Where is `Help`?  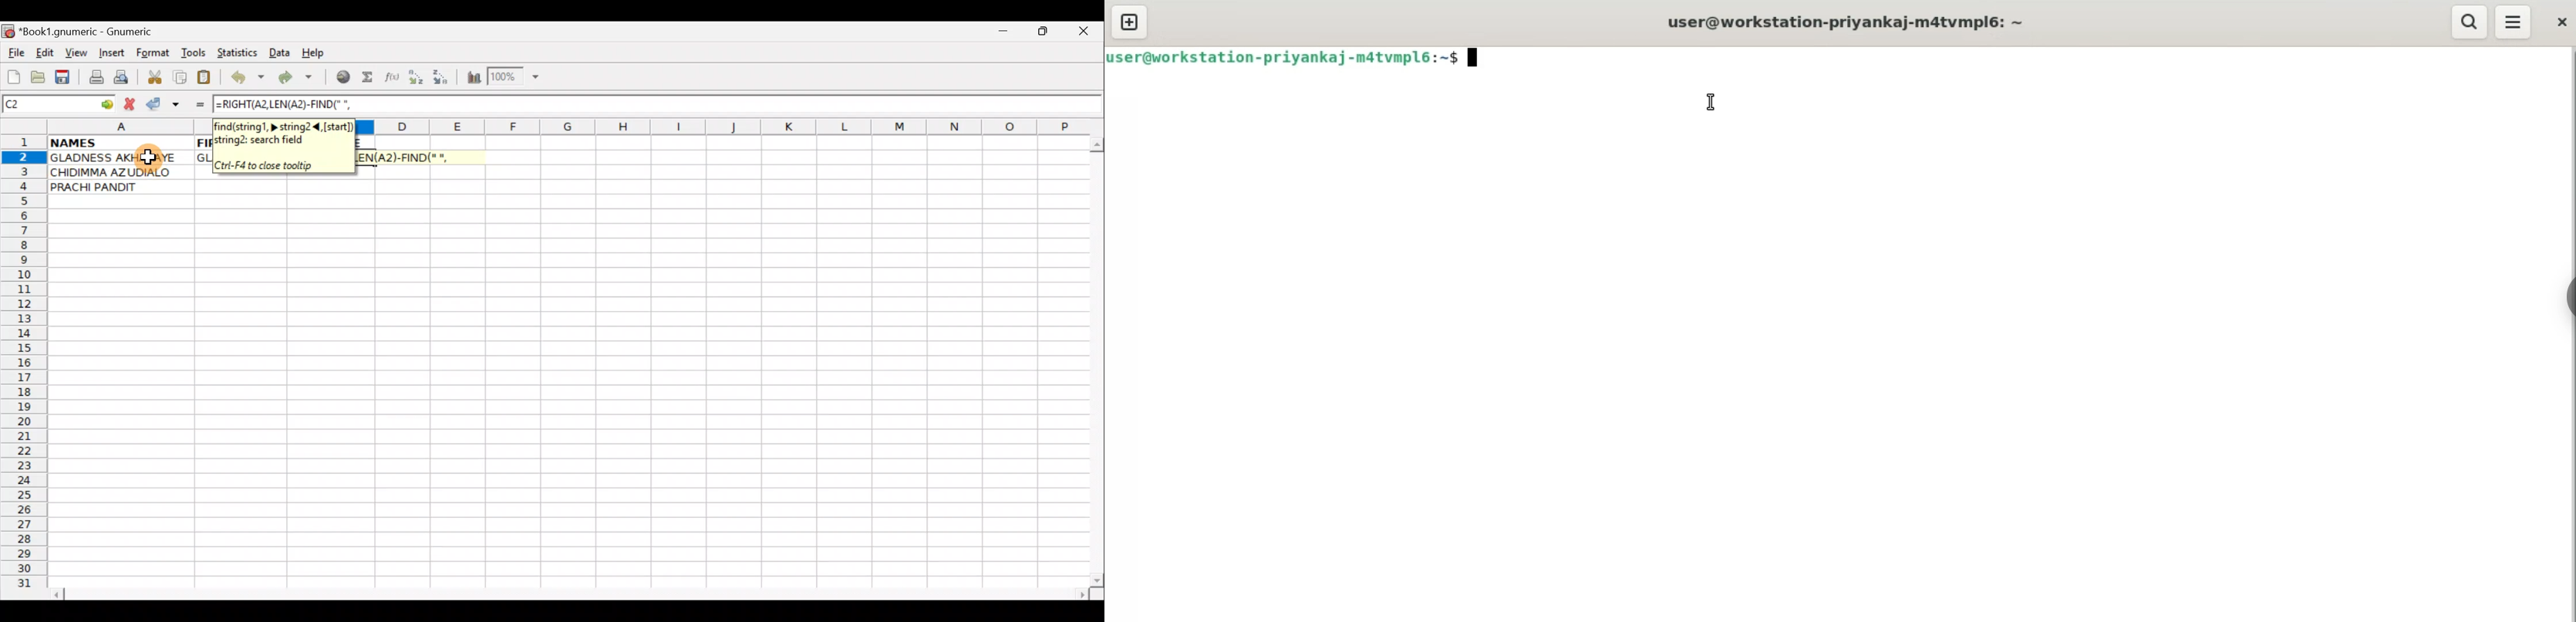 Help is located at coordinates (314, 53).